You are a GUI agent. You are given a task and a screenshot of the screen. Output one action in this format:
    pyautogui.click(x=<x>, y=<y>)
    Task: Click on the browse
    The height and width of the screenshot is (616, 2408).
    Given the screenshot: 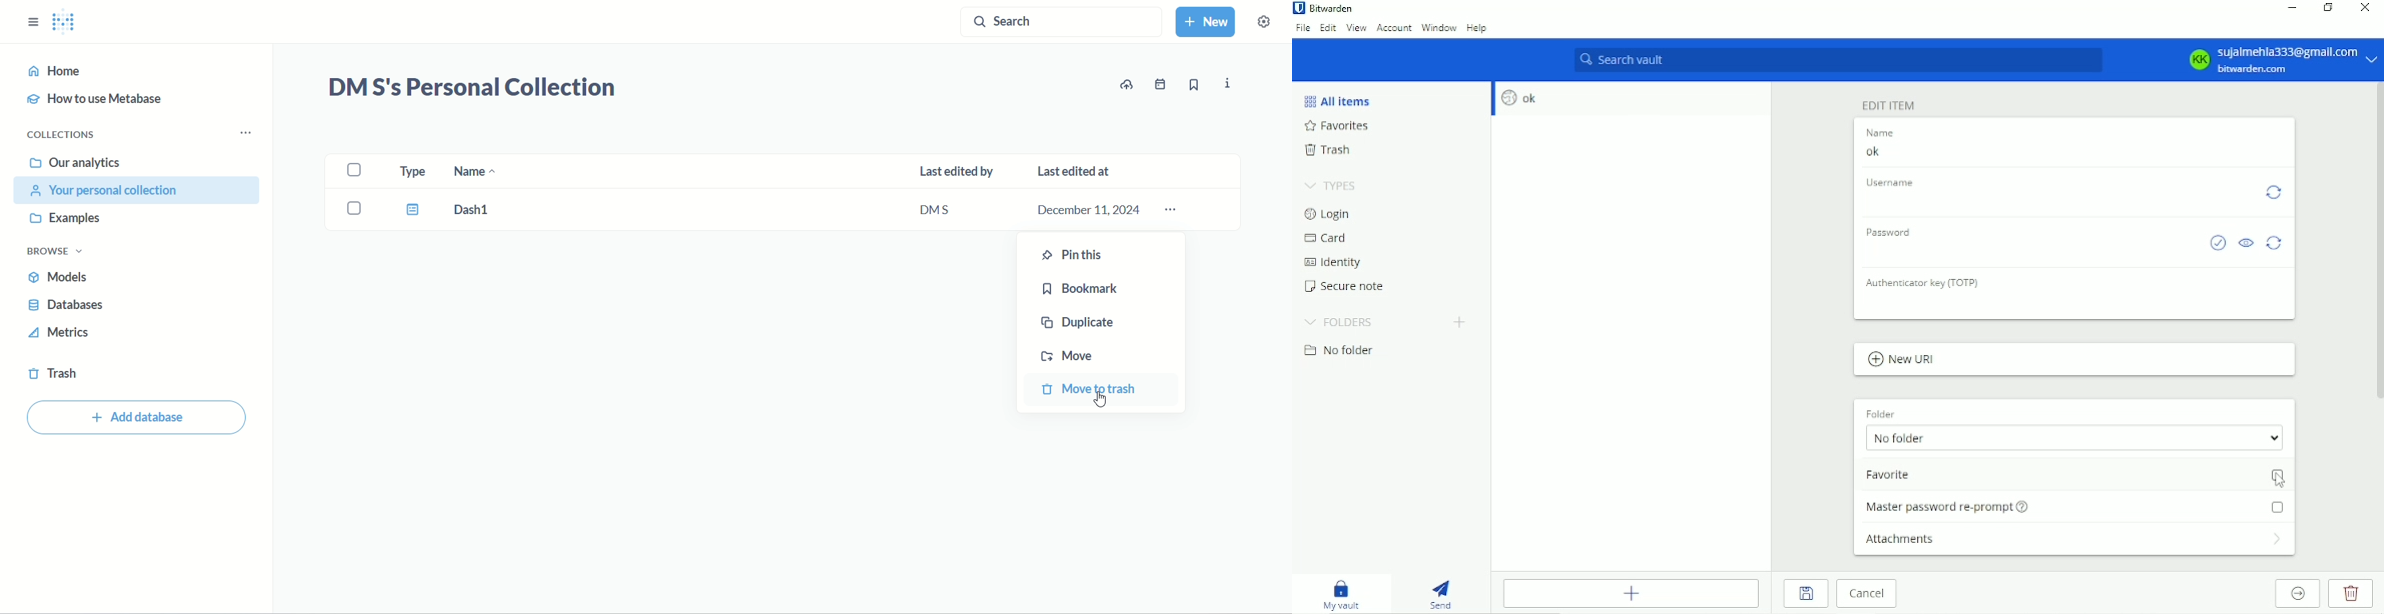 What is the action you would take?
    pyautogui.click(x=61, y=252)
    